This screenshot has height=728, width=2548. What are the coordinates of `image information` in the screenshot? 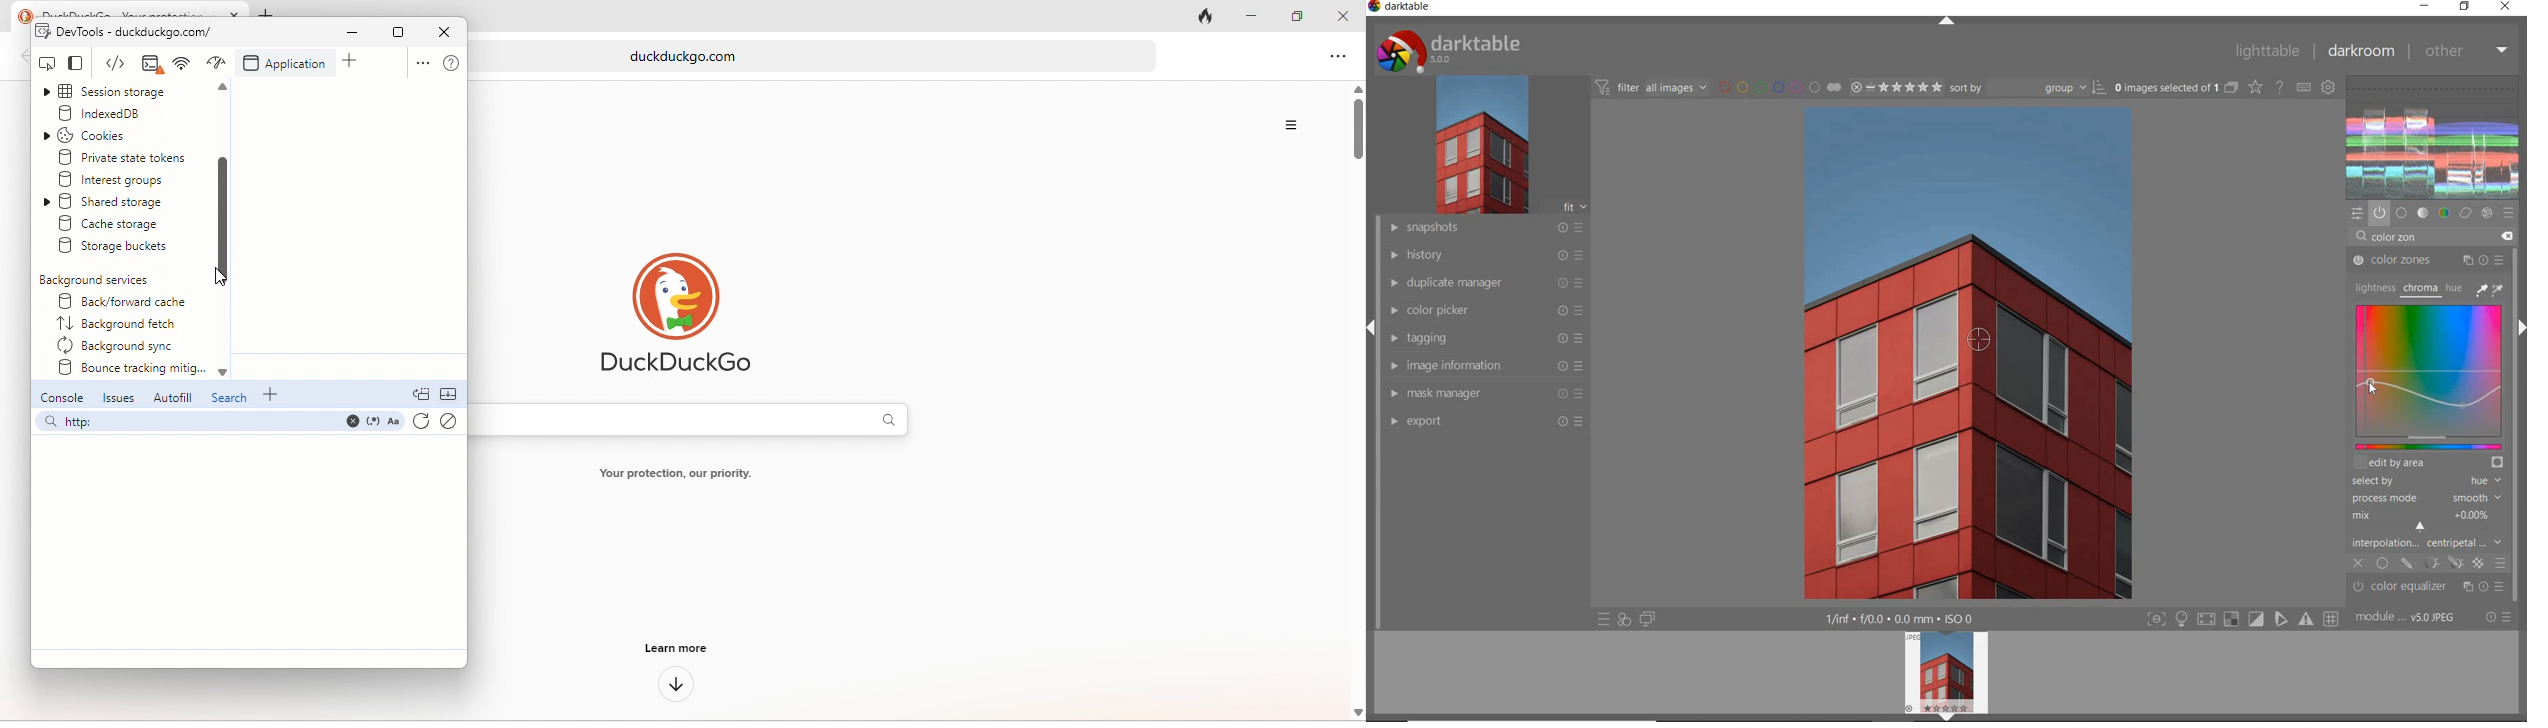 It's located at (1484, 367).